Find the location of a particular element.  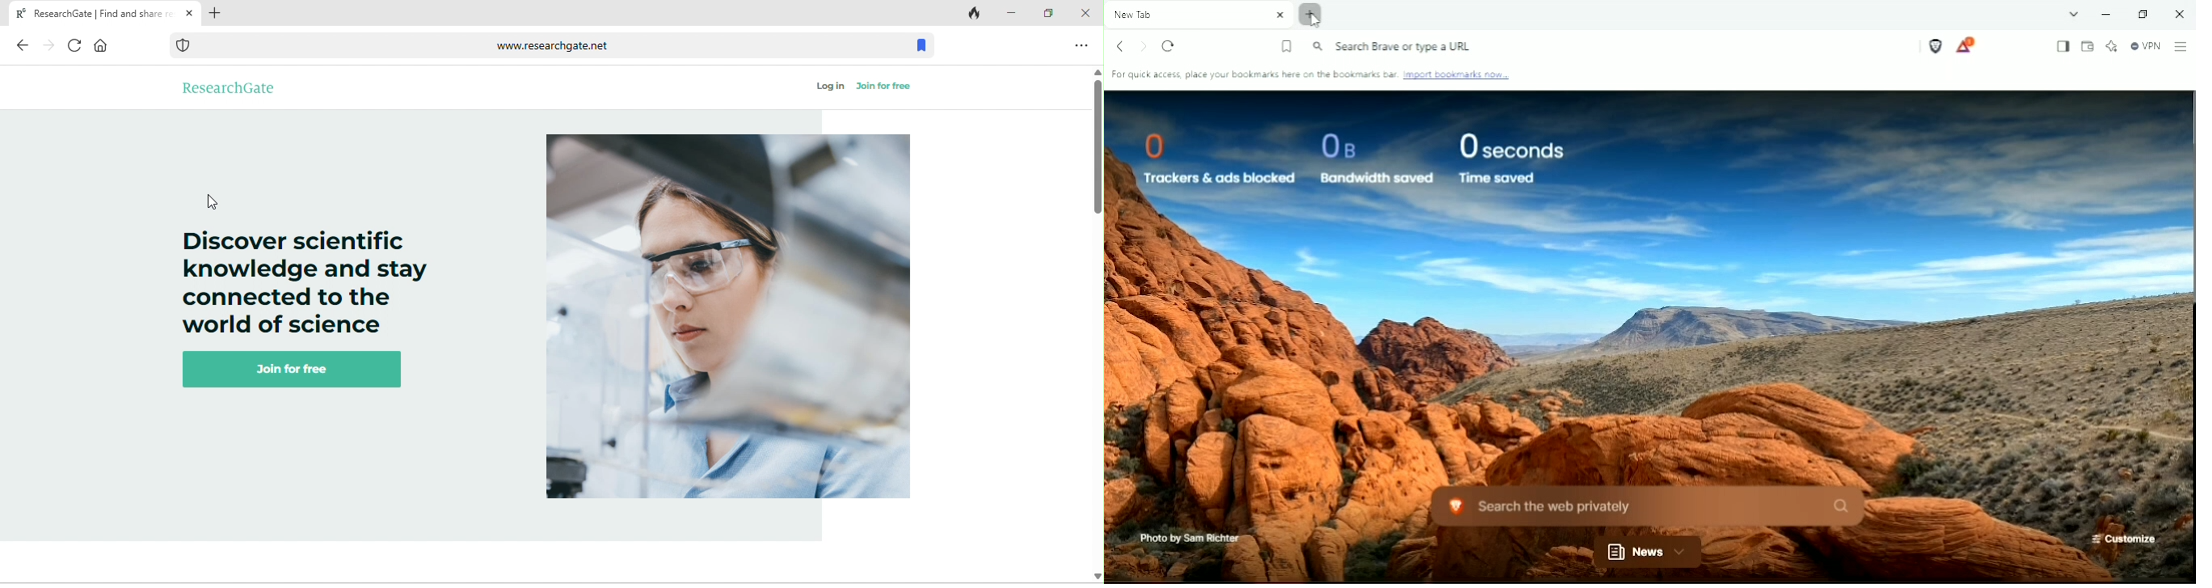

refresh is located at coordinates (70, 45).